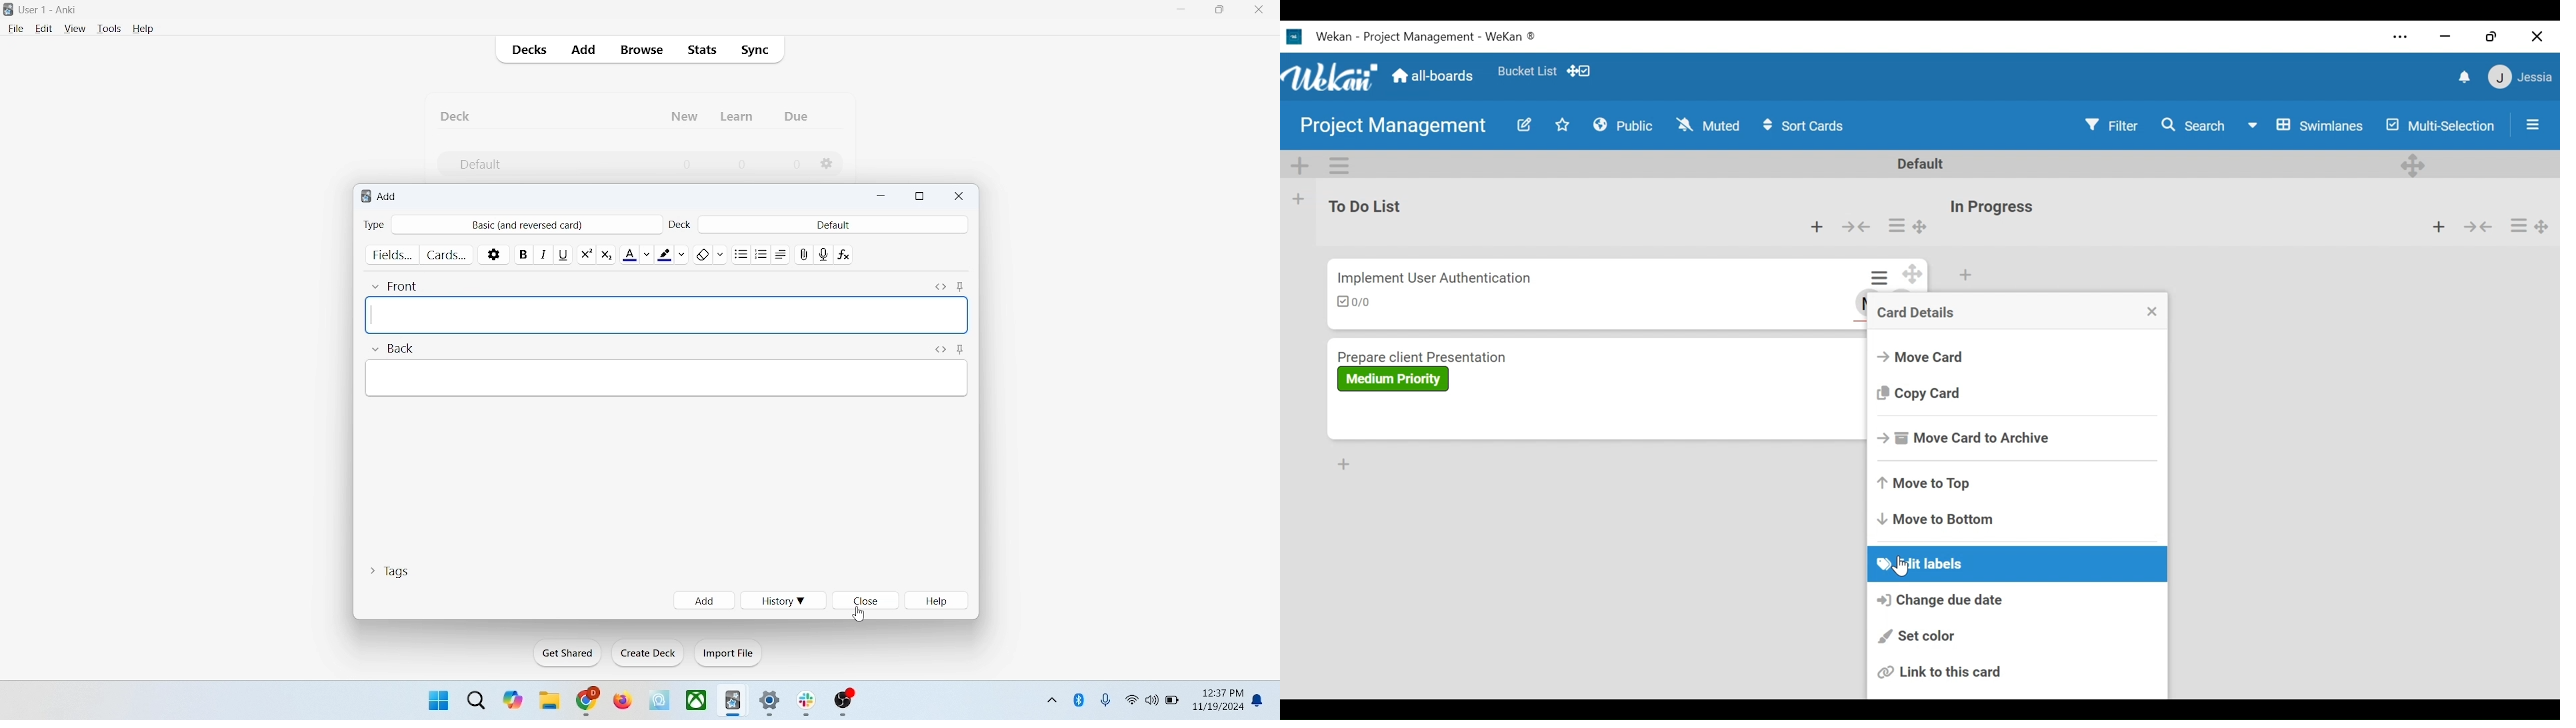 The image size is (2576, 728). I want to click on Label, so click(1393, 379).